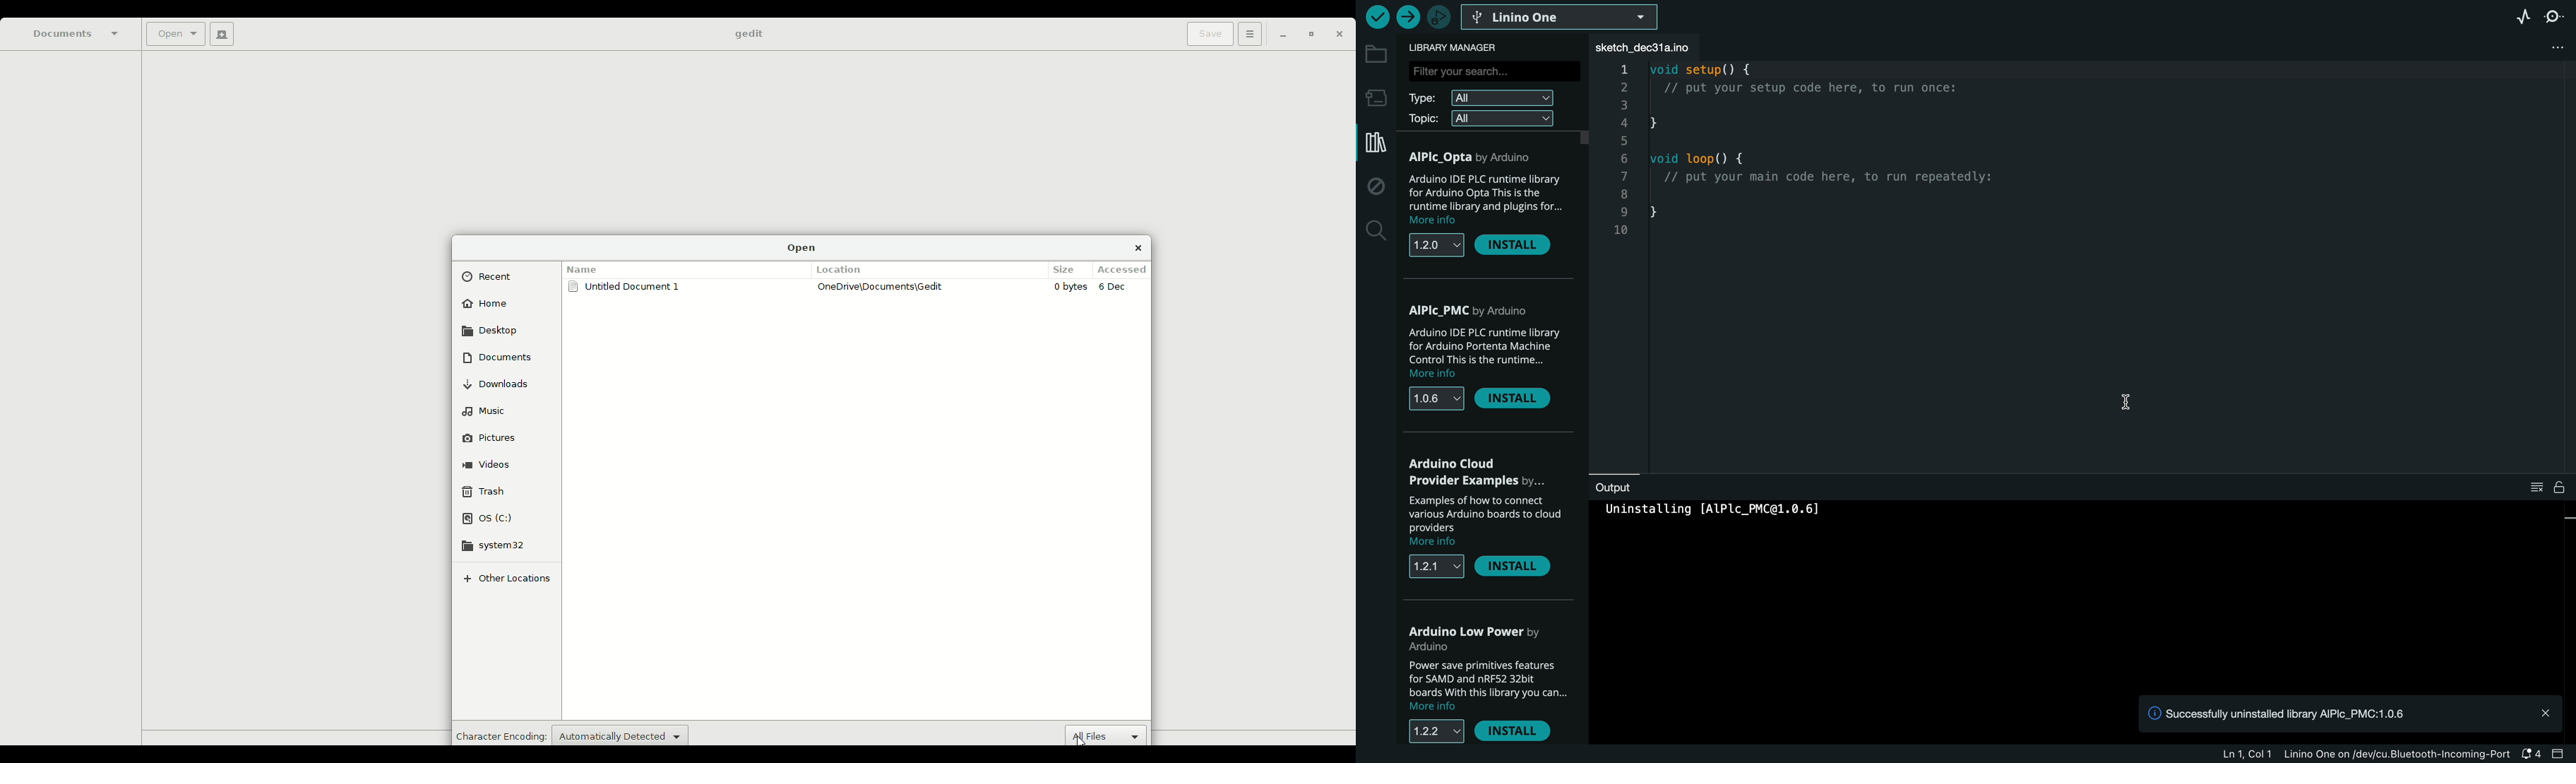 The image size is (2576, 784). I want to click on Home, so click(487, 305).